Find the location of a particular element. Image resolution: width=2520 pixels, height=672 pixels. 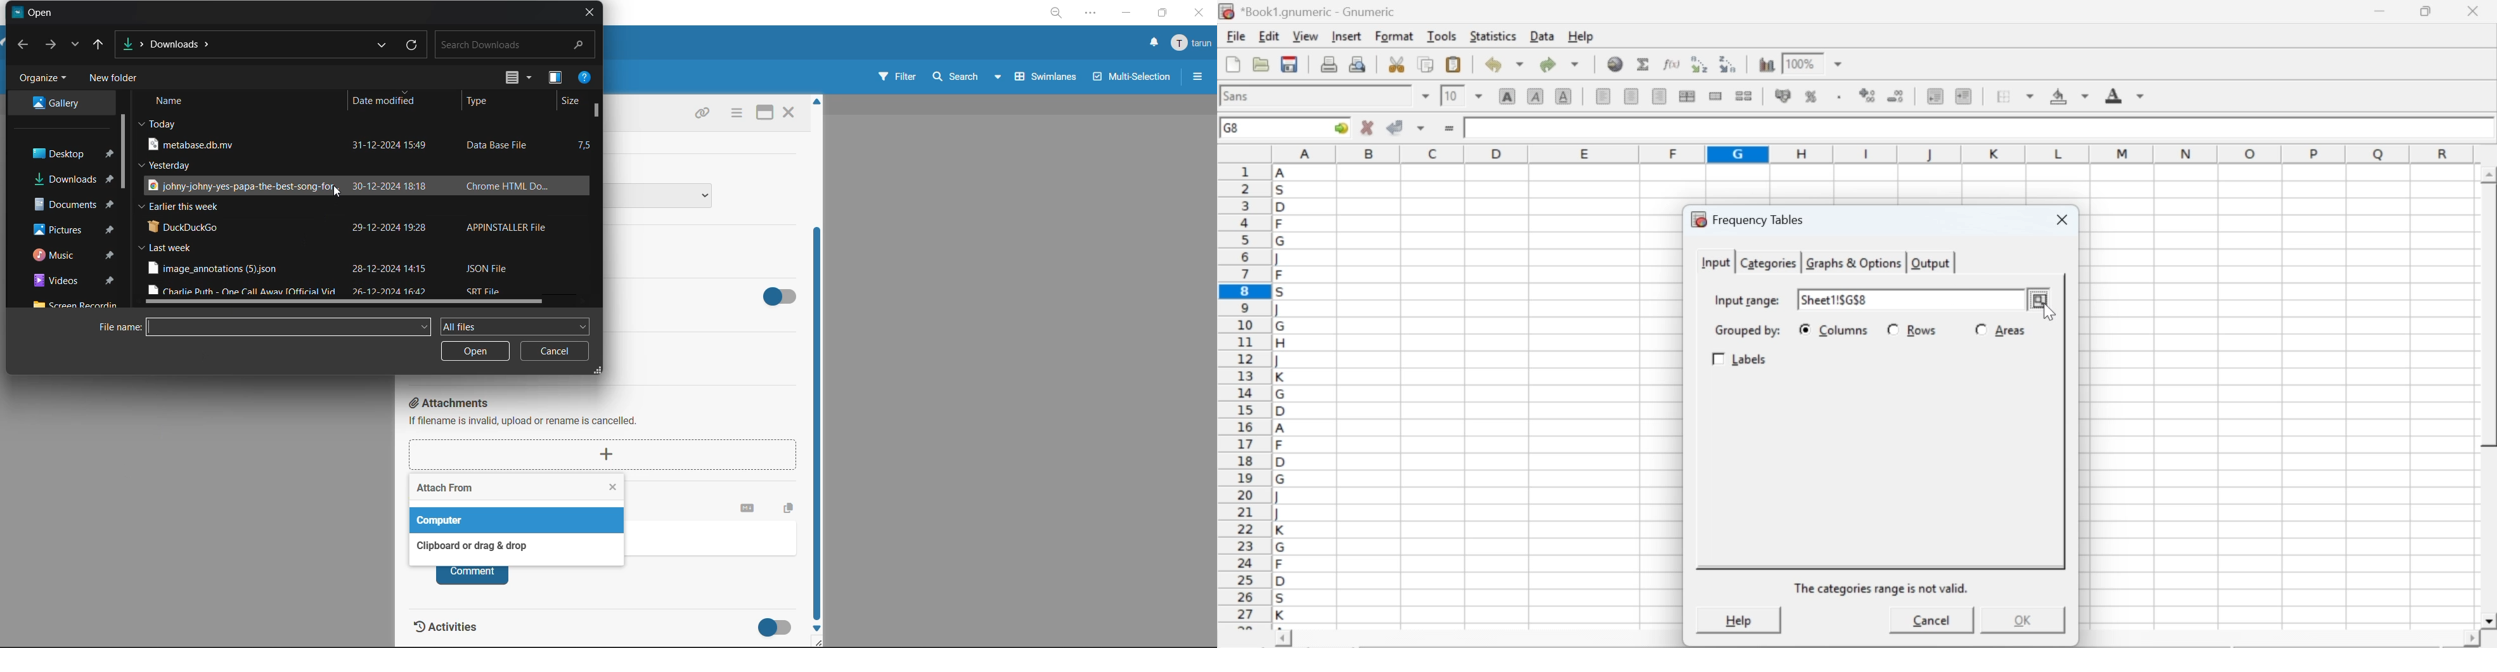

hide completed checklist is located at coordinates (783, 294).